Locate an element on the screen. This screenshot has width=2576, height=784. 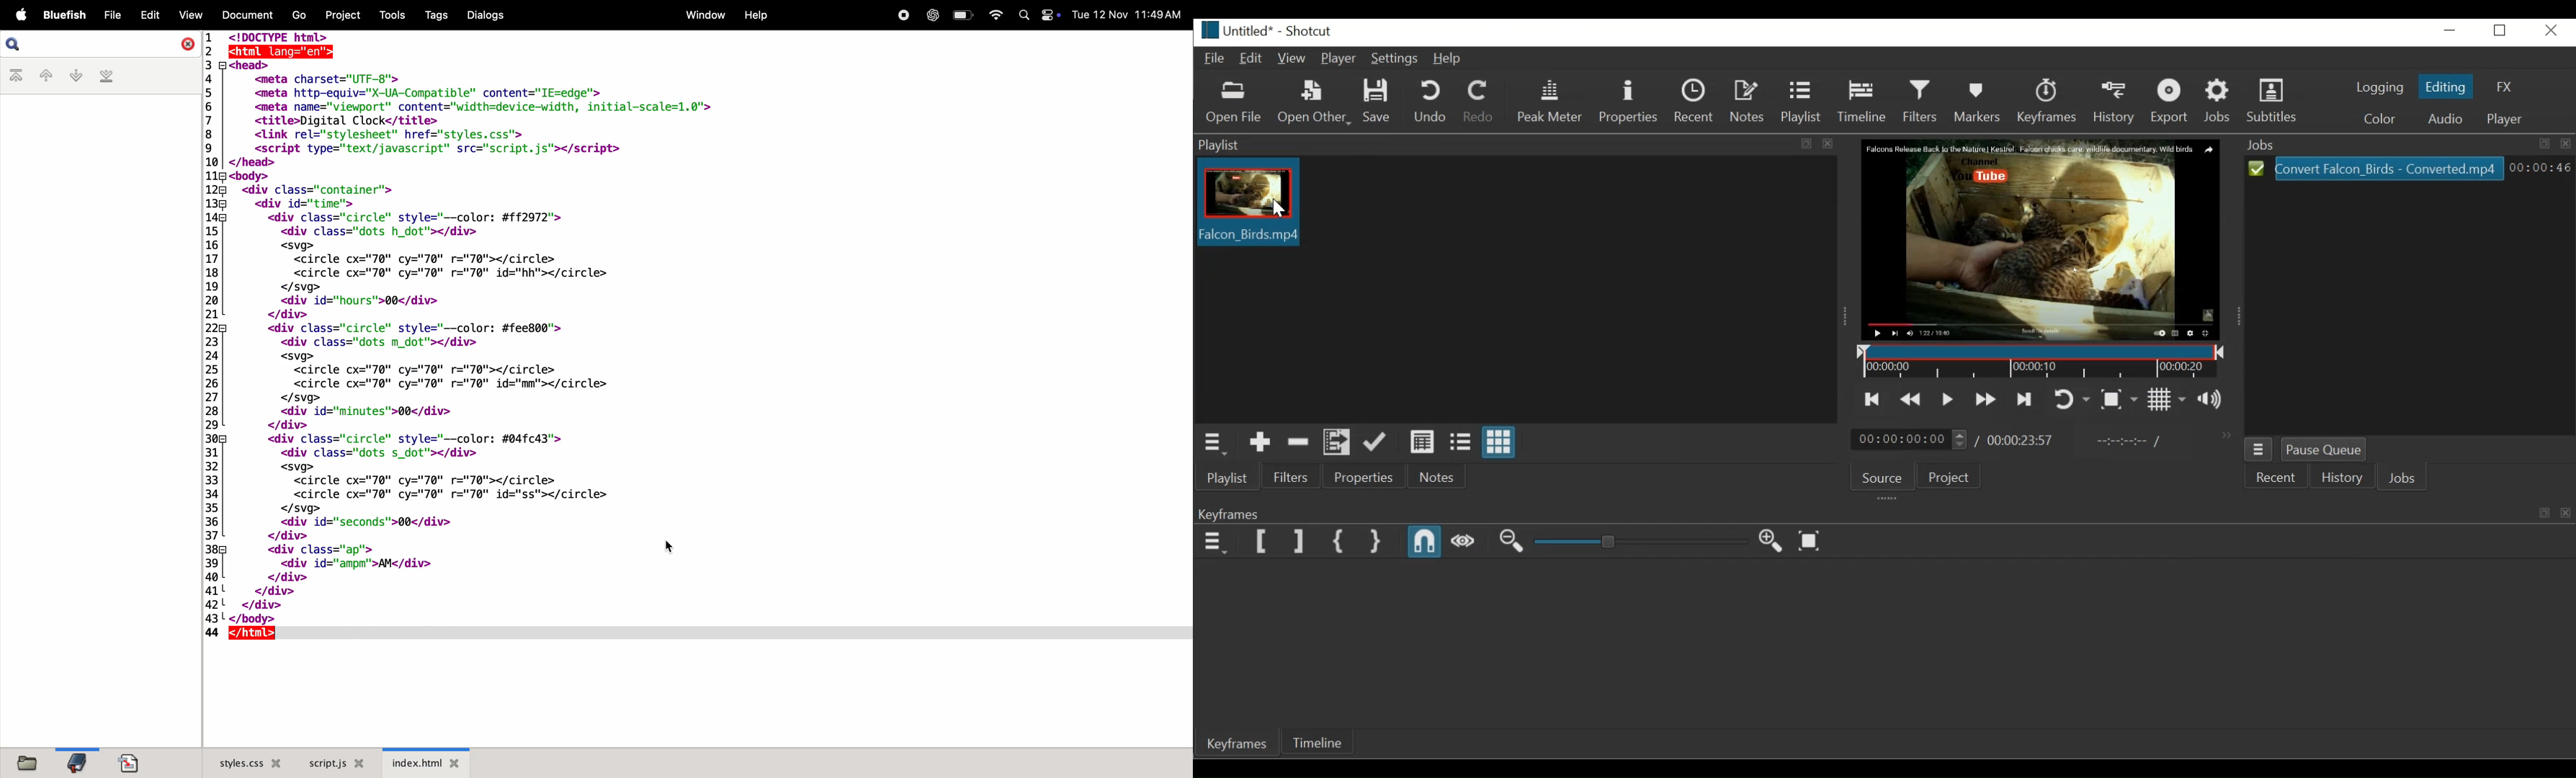
View as icons is located at coordinates (1498, 444).